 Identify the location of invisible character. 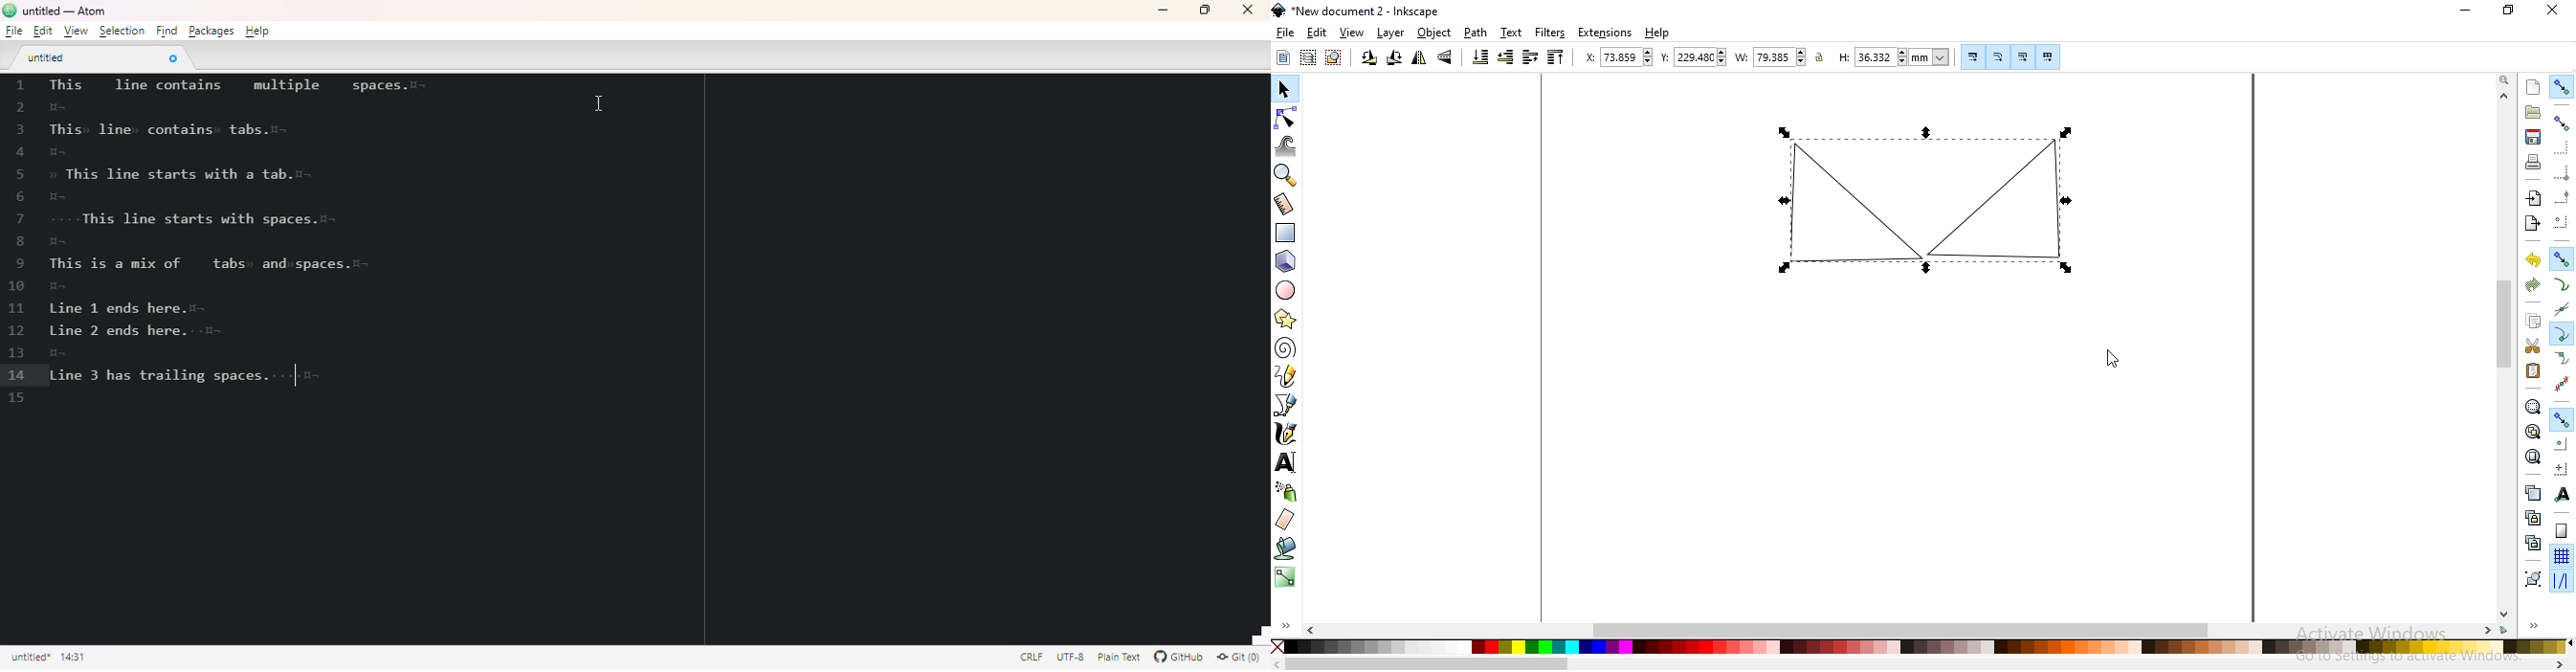
(62, 287).